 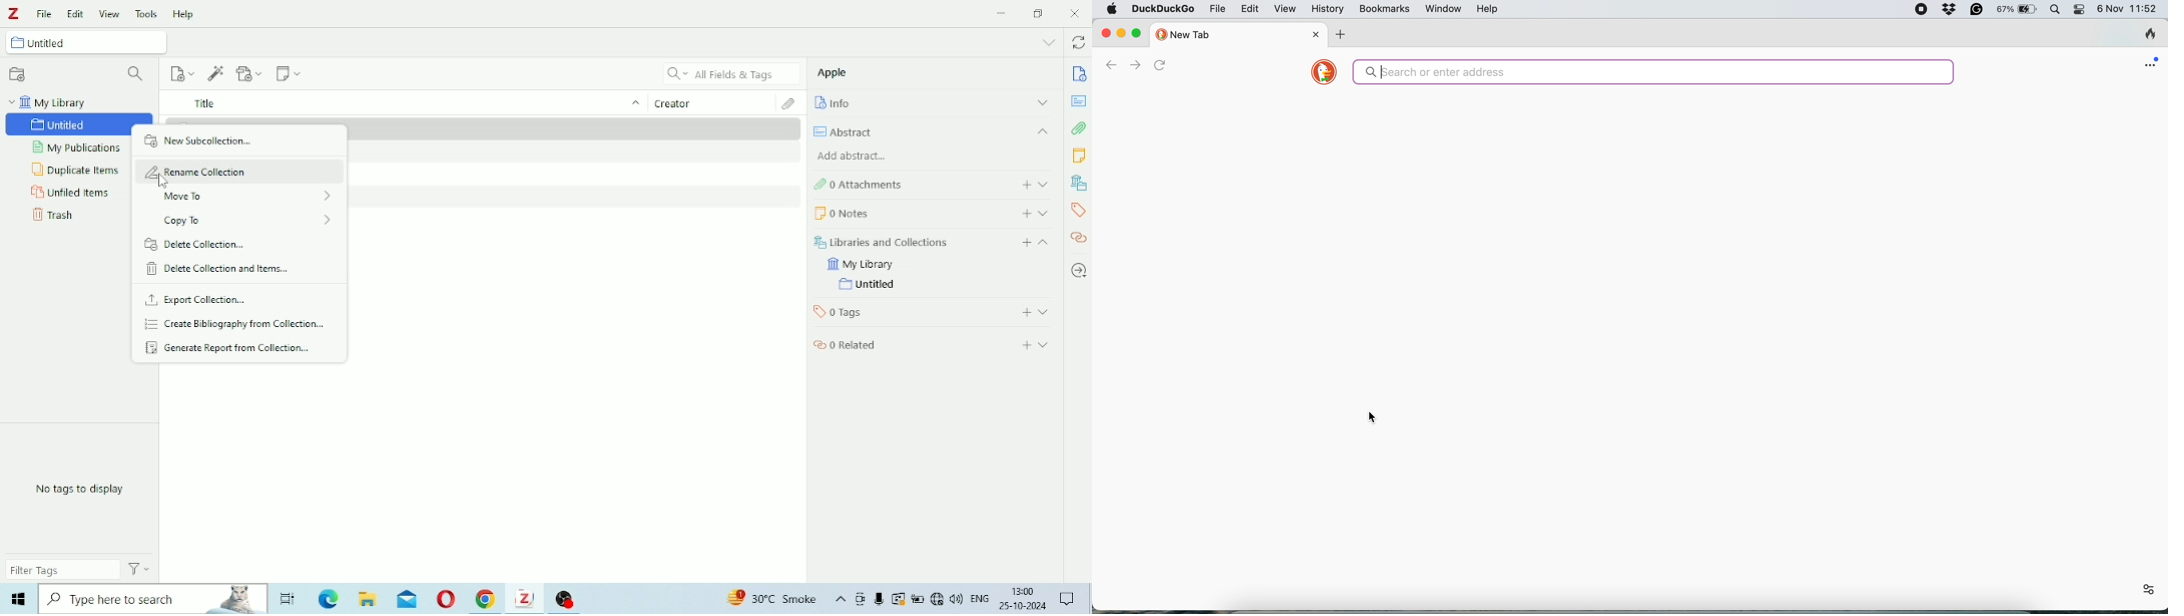 I want to click on , so click(x=482, y=598).